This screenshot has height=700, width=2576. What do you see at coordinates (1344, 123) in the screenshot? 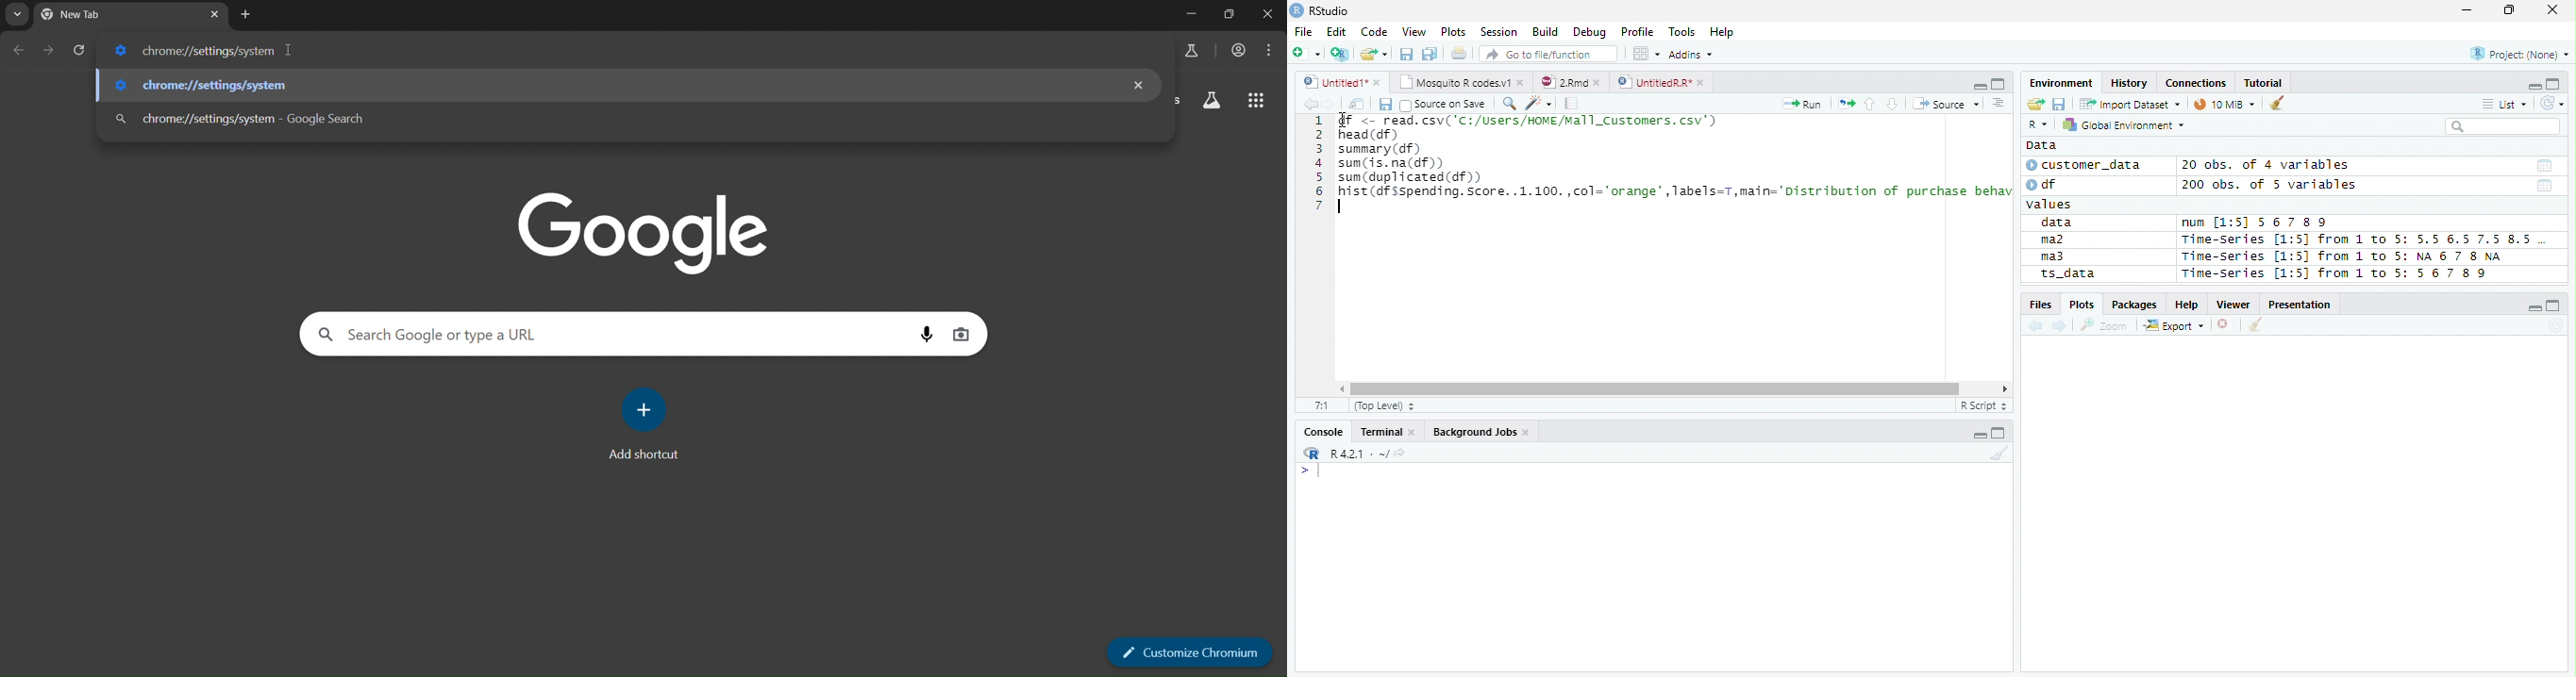
I see `Cursor` at bounding box center [1344, 123].